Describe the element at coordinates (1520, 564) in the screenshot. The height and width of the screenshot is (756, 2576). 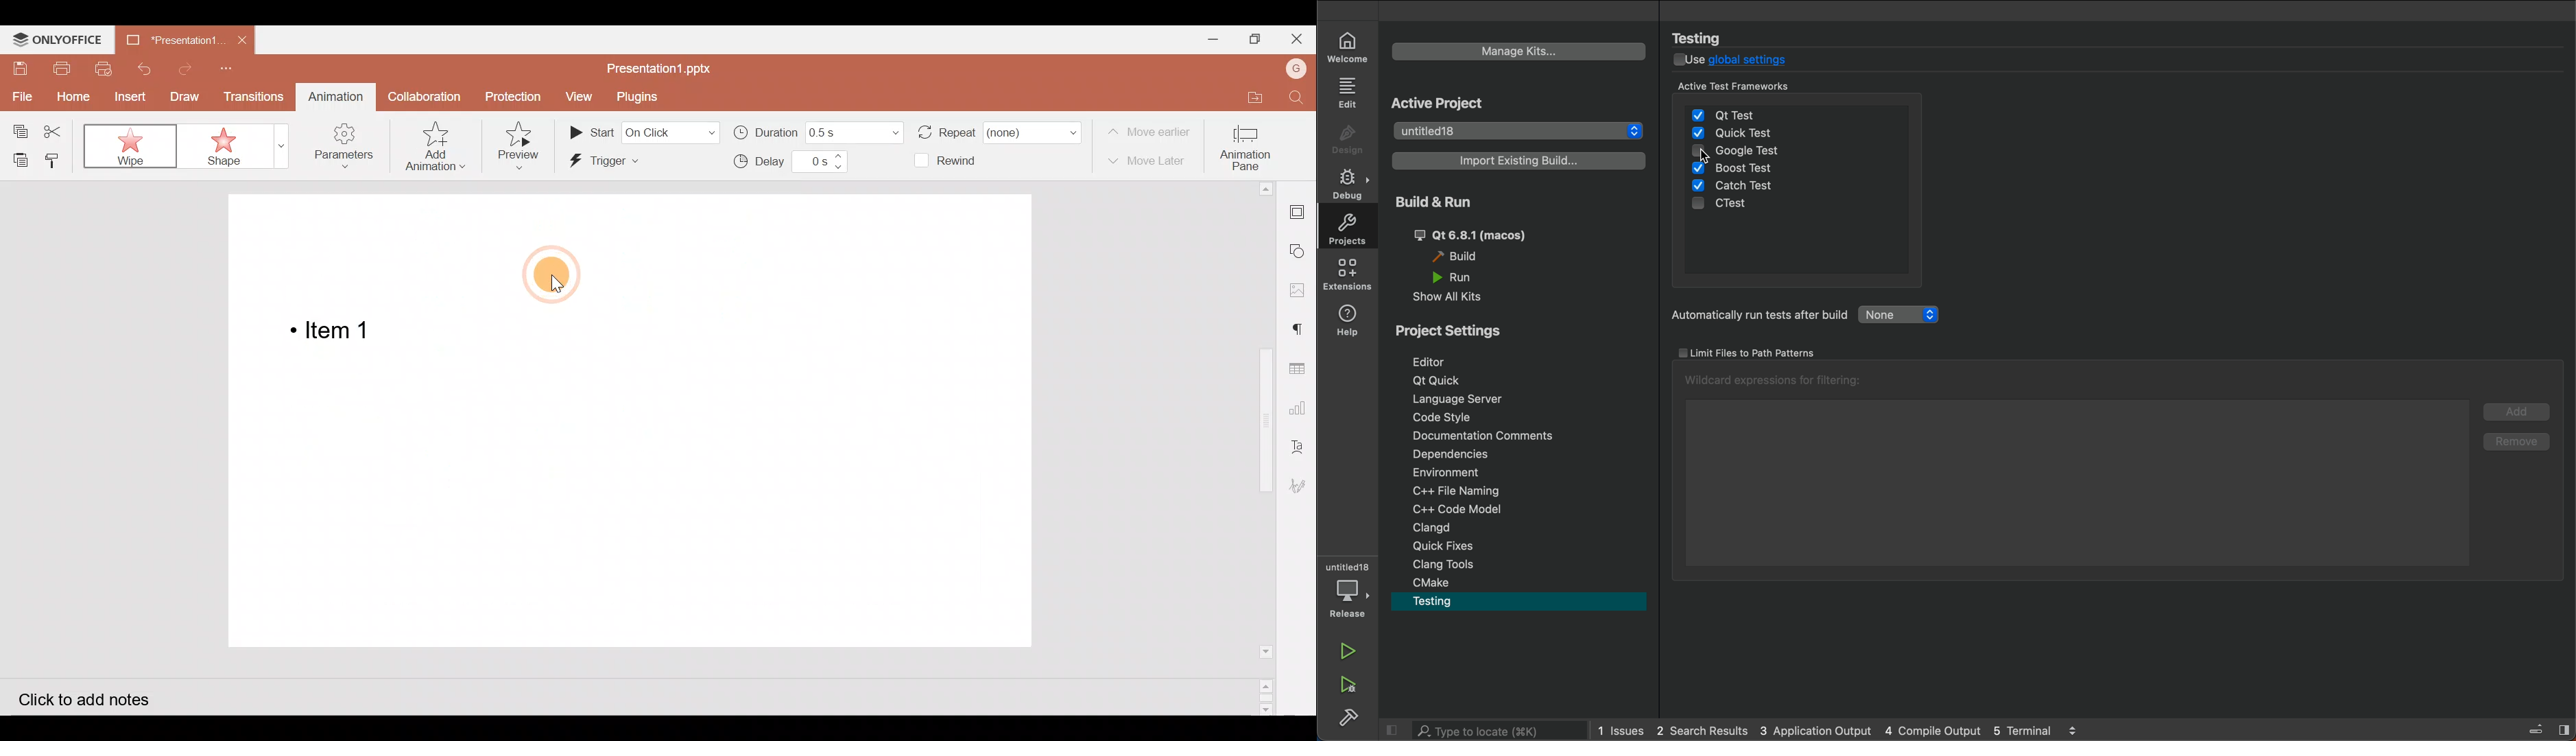
I see `clang tools` at that location.